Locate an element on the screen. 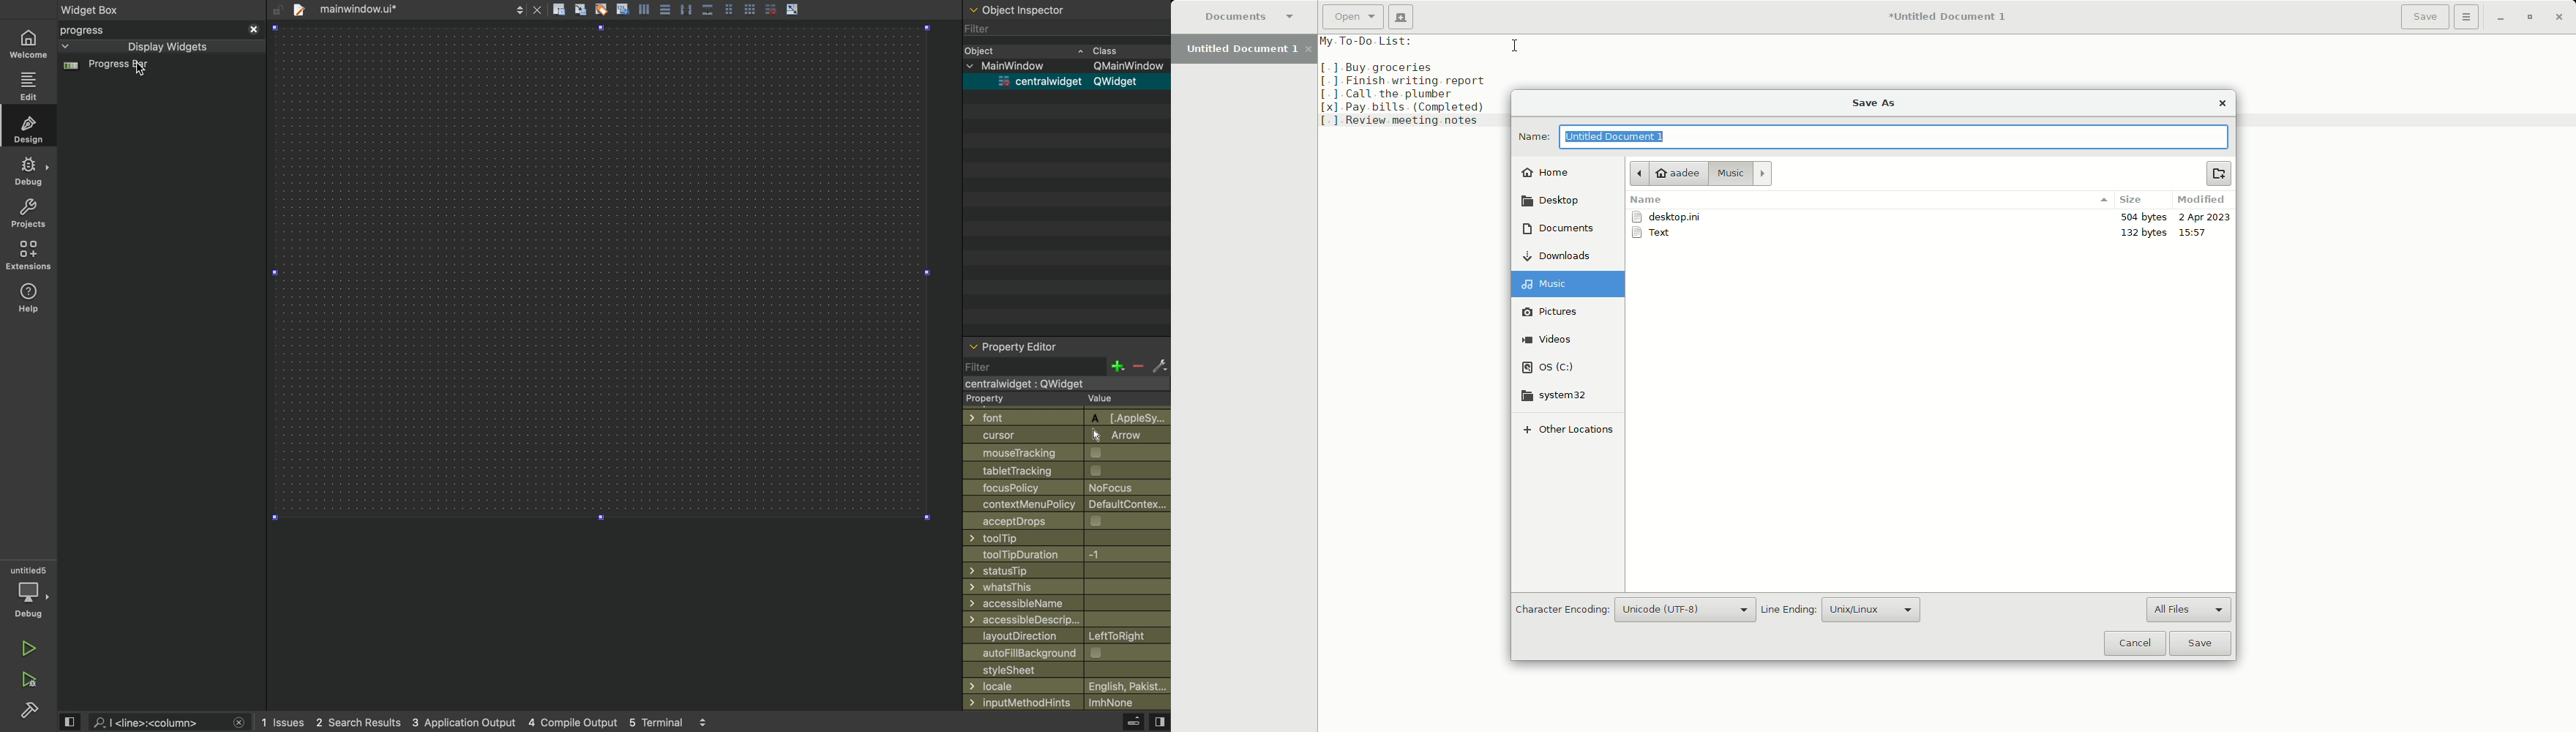 The image size is (2576, 756). Home is located at coordinates (1552, 171).